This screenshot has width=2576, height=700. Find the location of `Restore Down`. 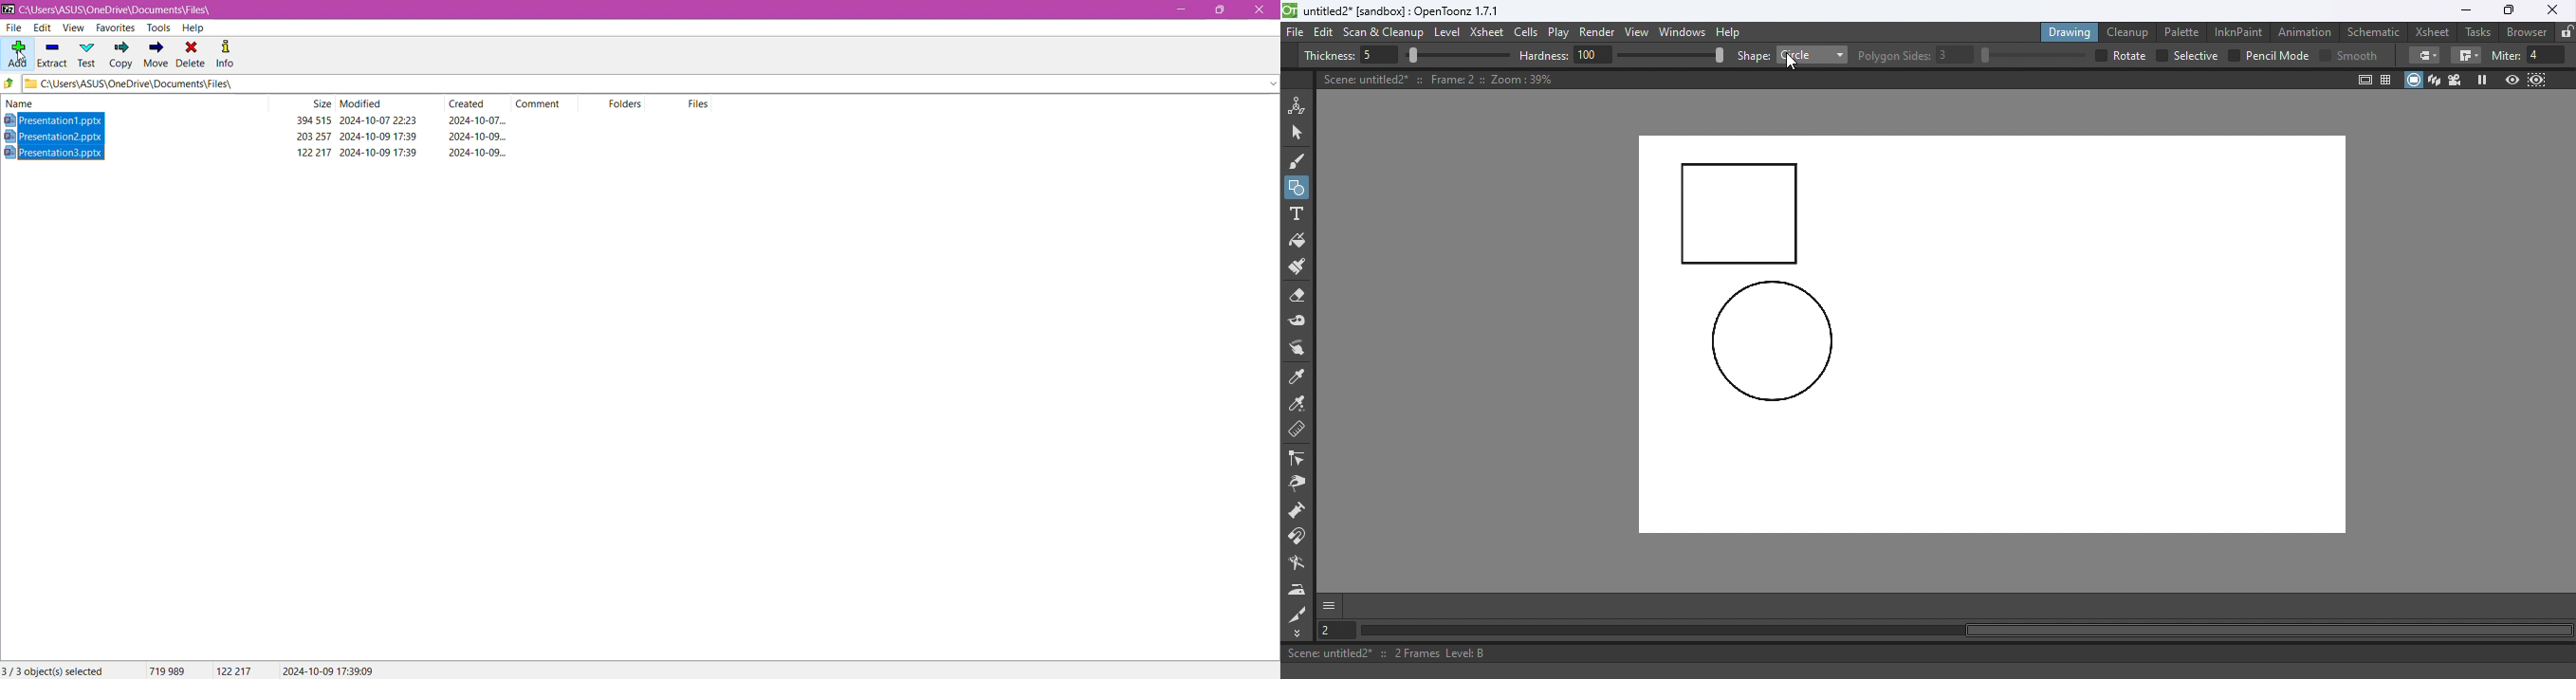

Restore Down is located at coordinates (1225, 9).